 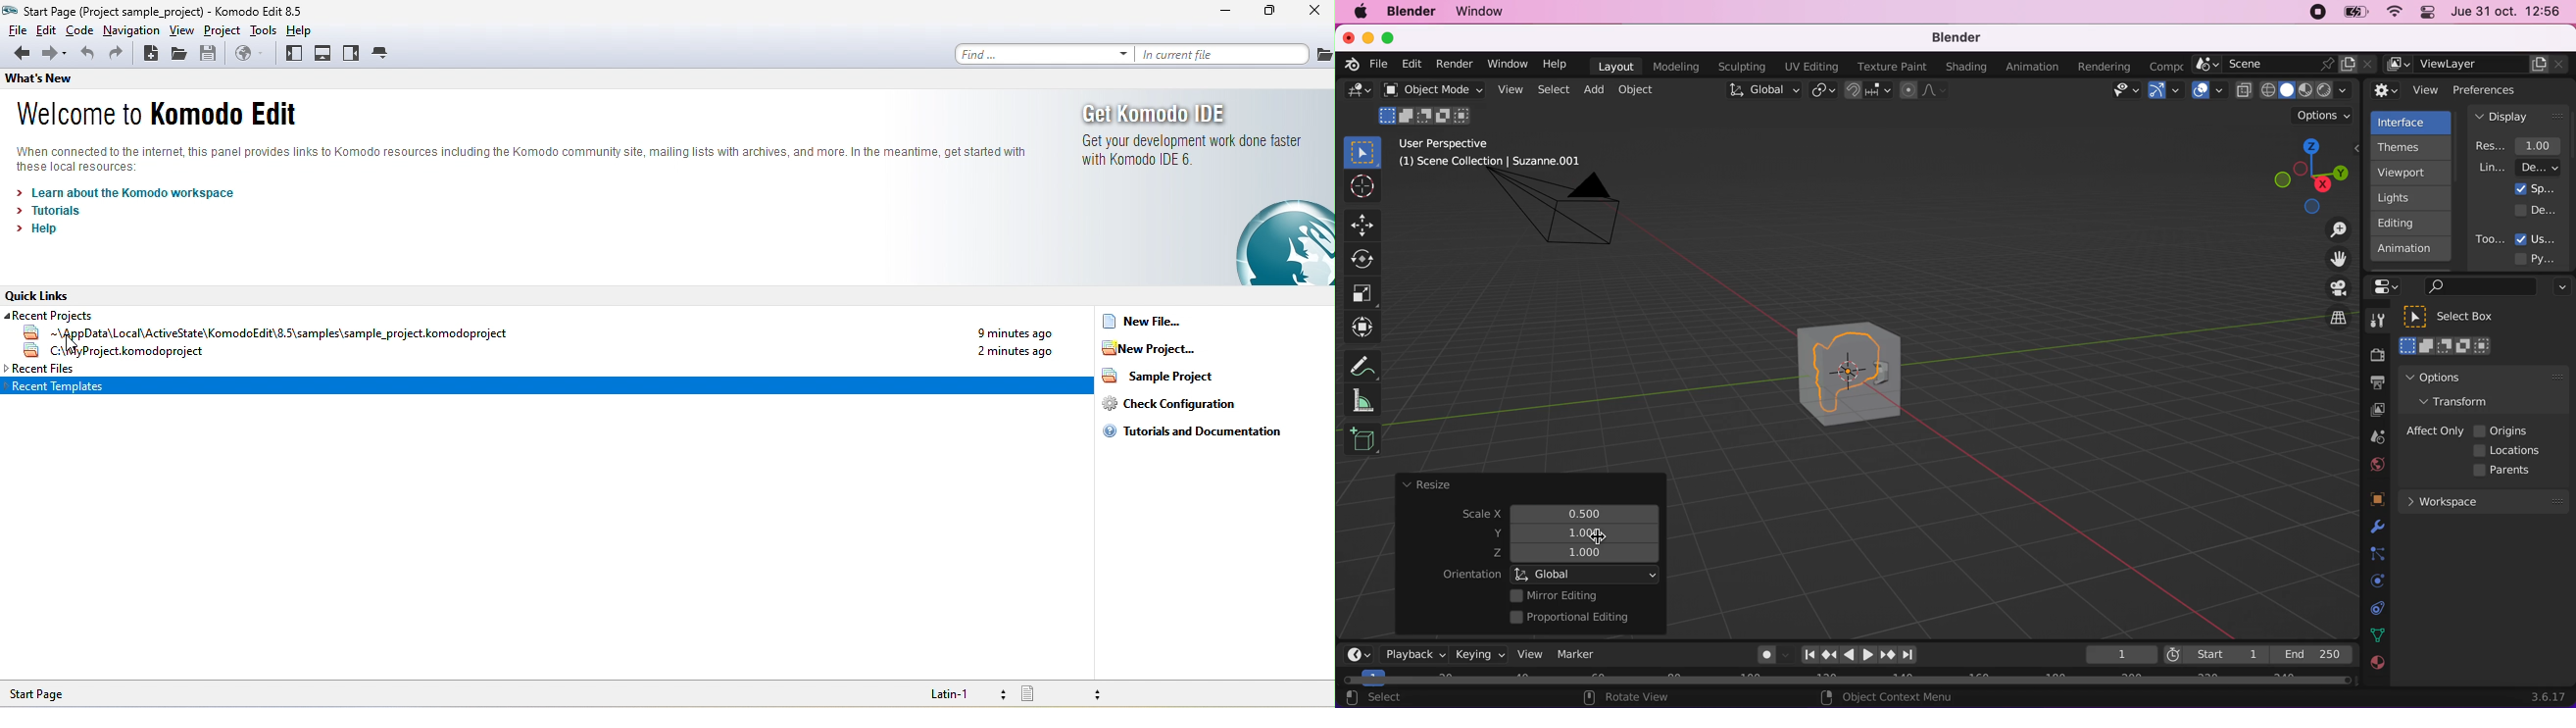 What do you see at coordinates (2375, 463) in the screenshot?
I see `world` at bounding box center [2375, 463].